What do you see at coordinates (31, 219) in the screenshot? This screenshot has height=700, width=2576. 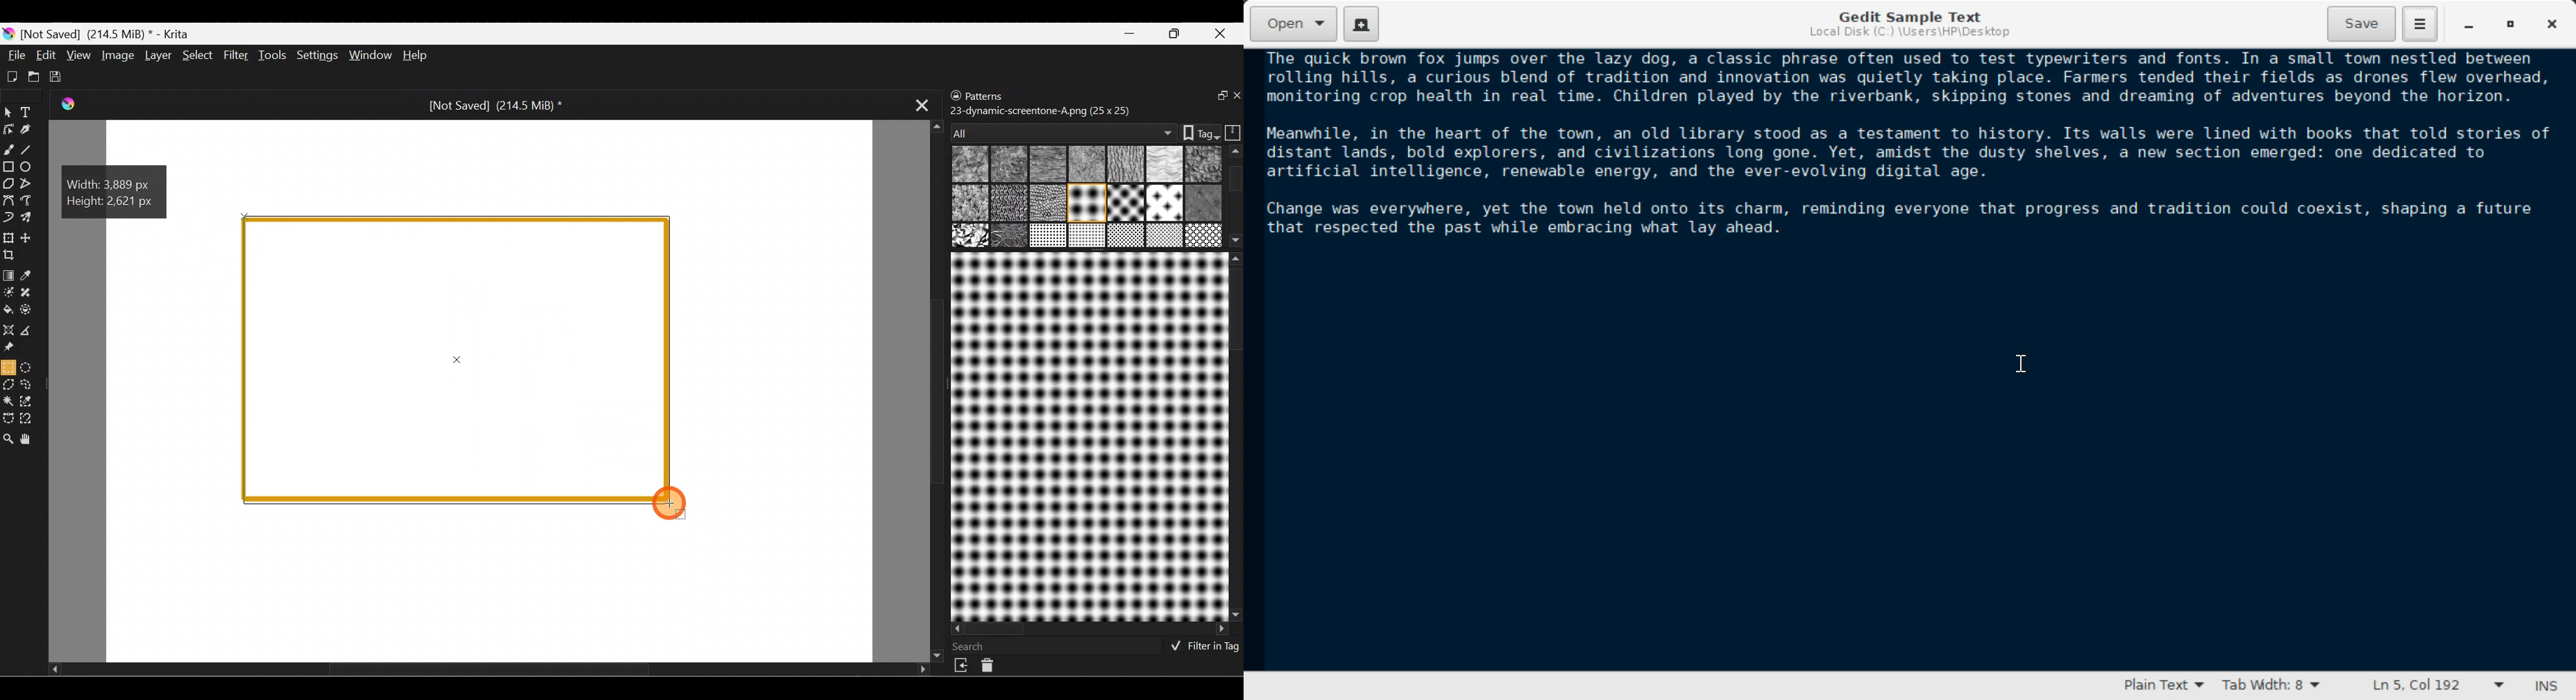 I see `Multibrush tool` at bounding box center [31, 219].